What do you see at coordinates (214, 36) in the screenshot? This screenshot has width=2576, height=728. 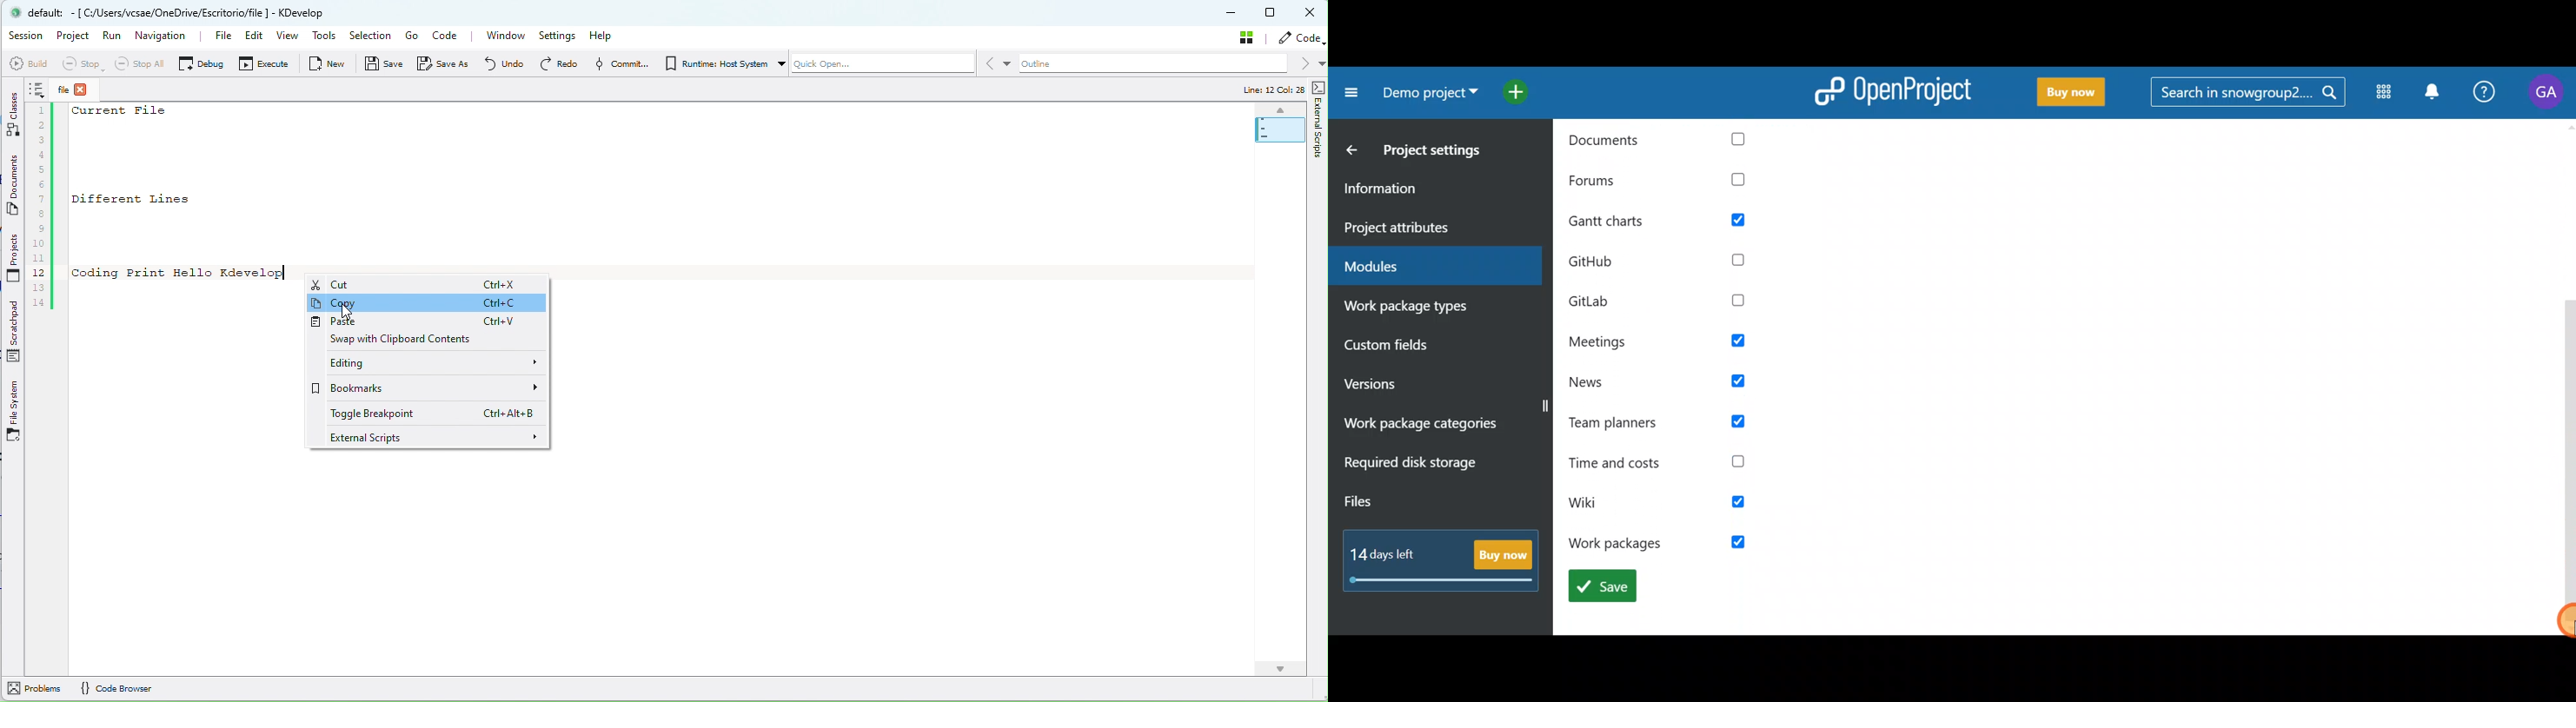 I see `File` at bounding box center [214, 36].